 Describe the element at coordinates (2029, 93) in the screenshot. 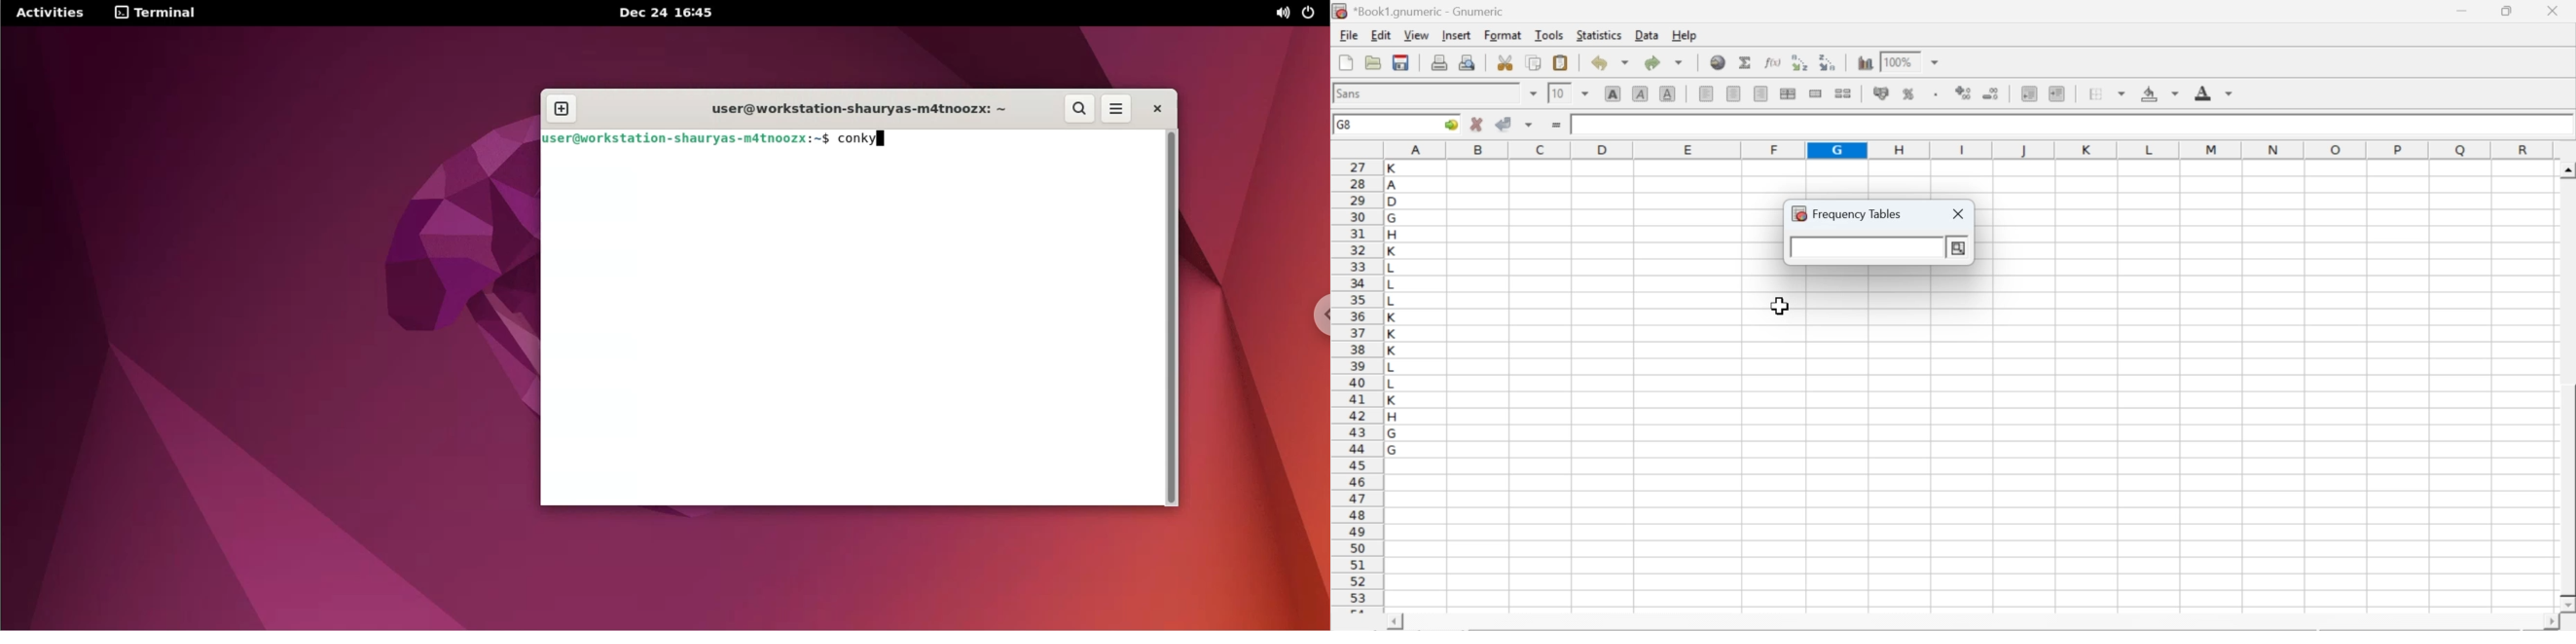

I see `decrease indent` at that location.